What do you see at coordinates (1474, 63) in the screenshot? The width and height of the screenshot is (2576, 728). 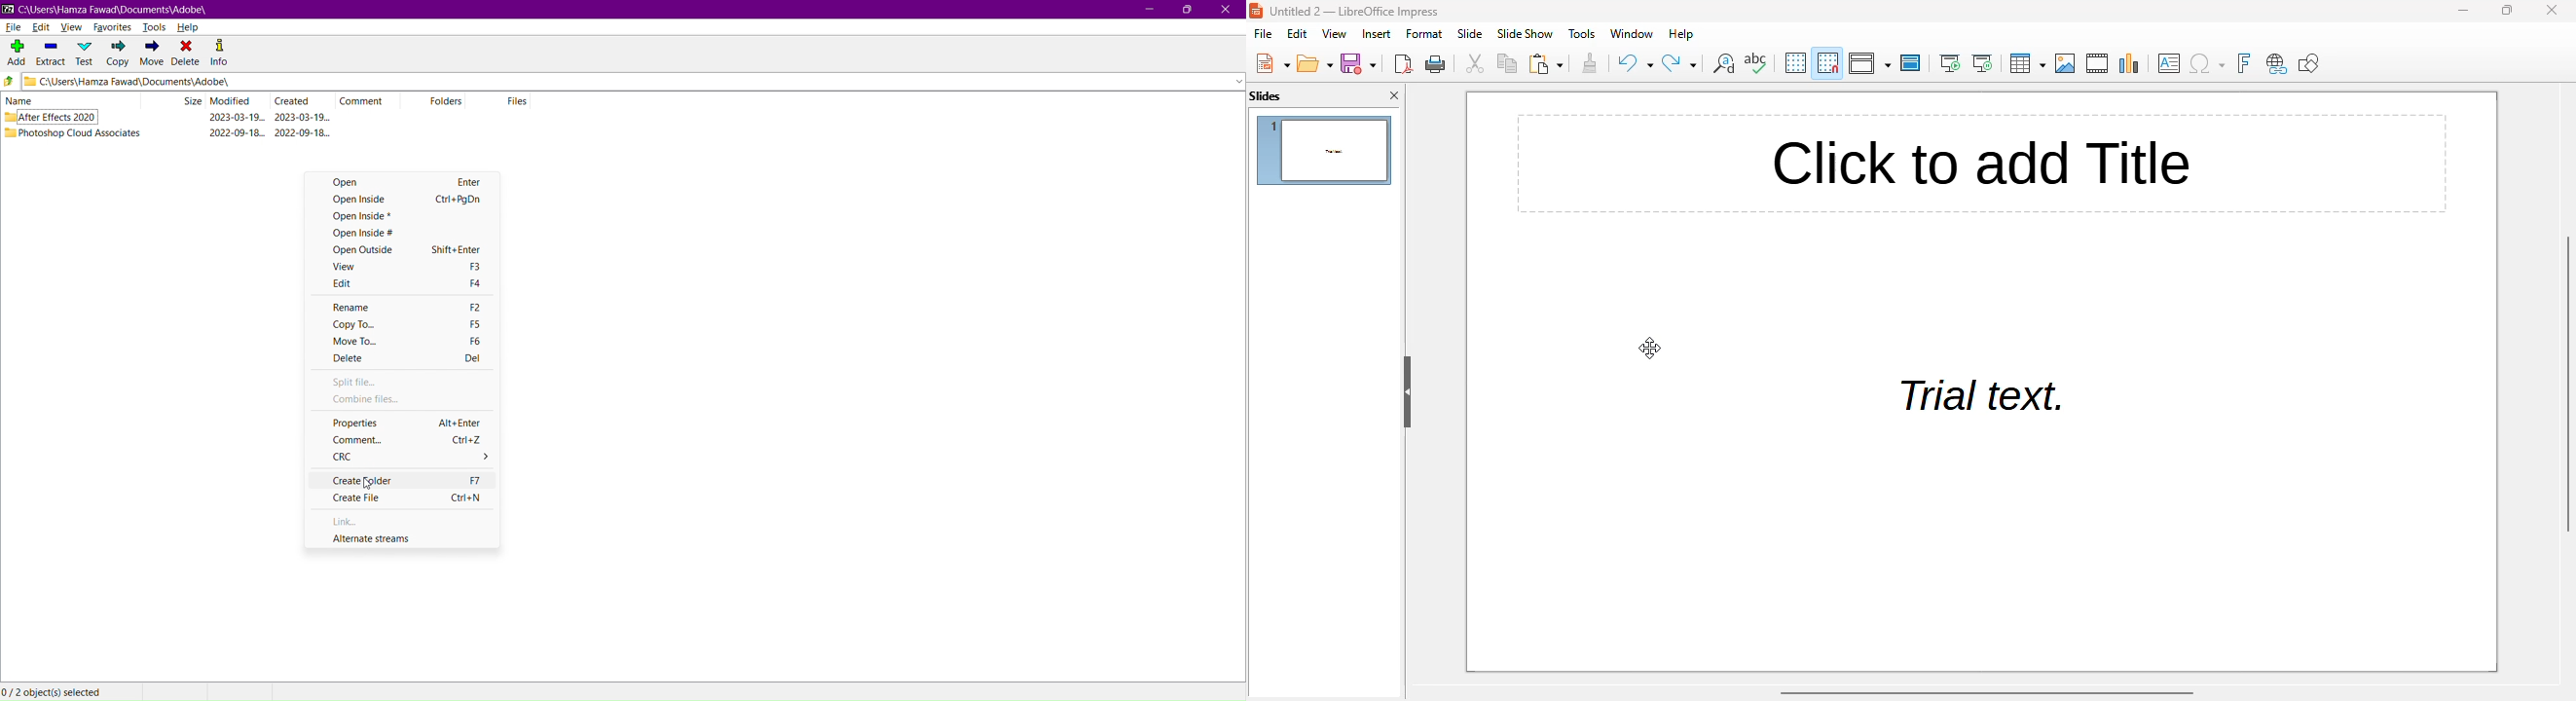 I see `cut` at bounding box center [1474, 63].